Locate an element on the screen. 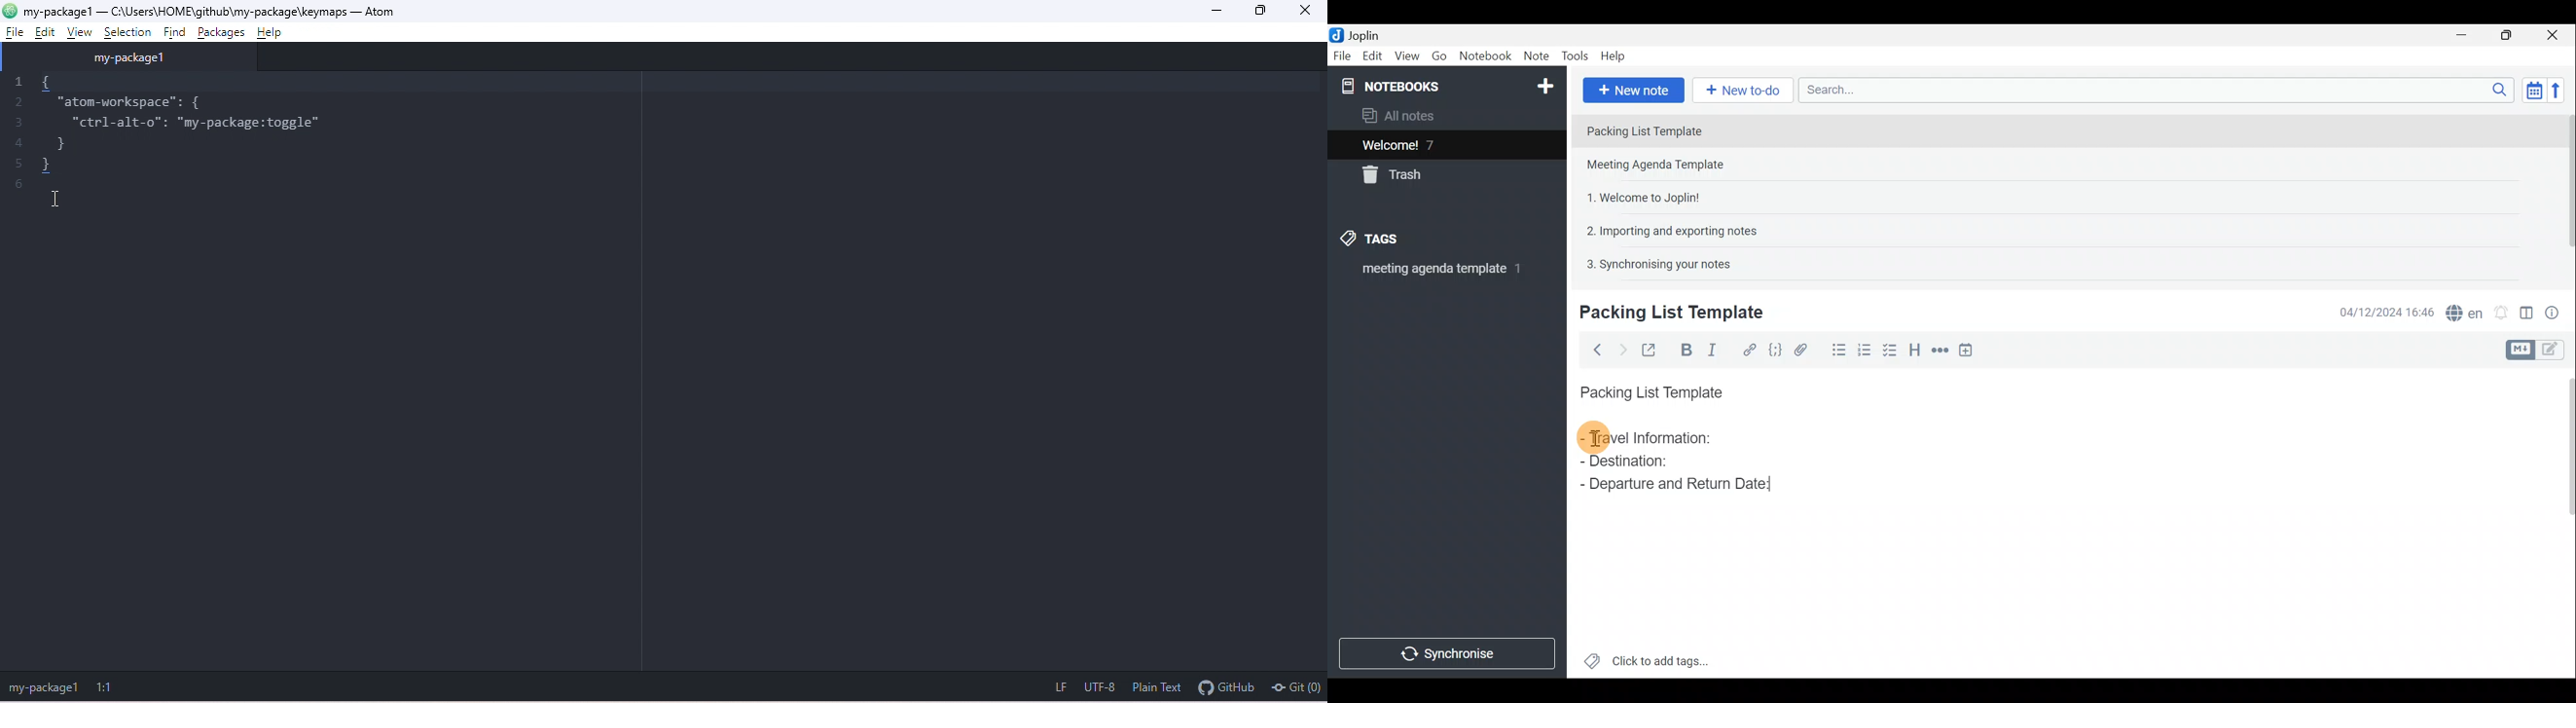 This screenshot has width=2576, height=728. Welcome is located at coordinates (1427, 145).